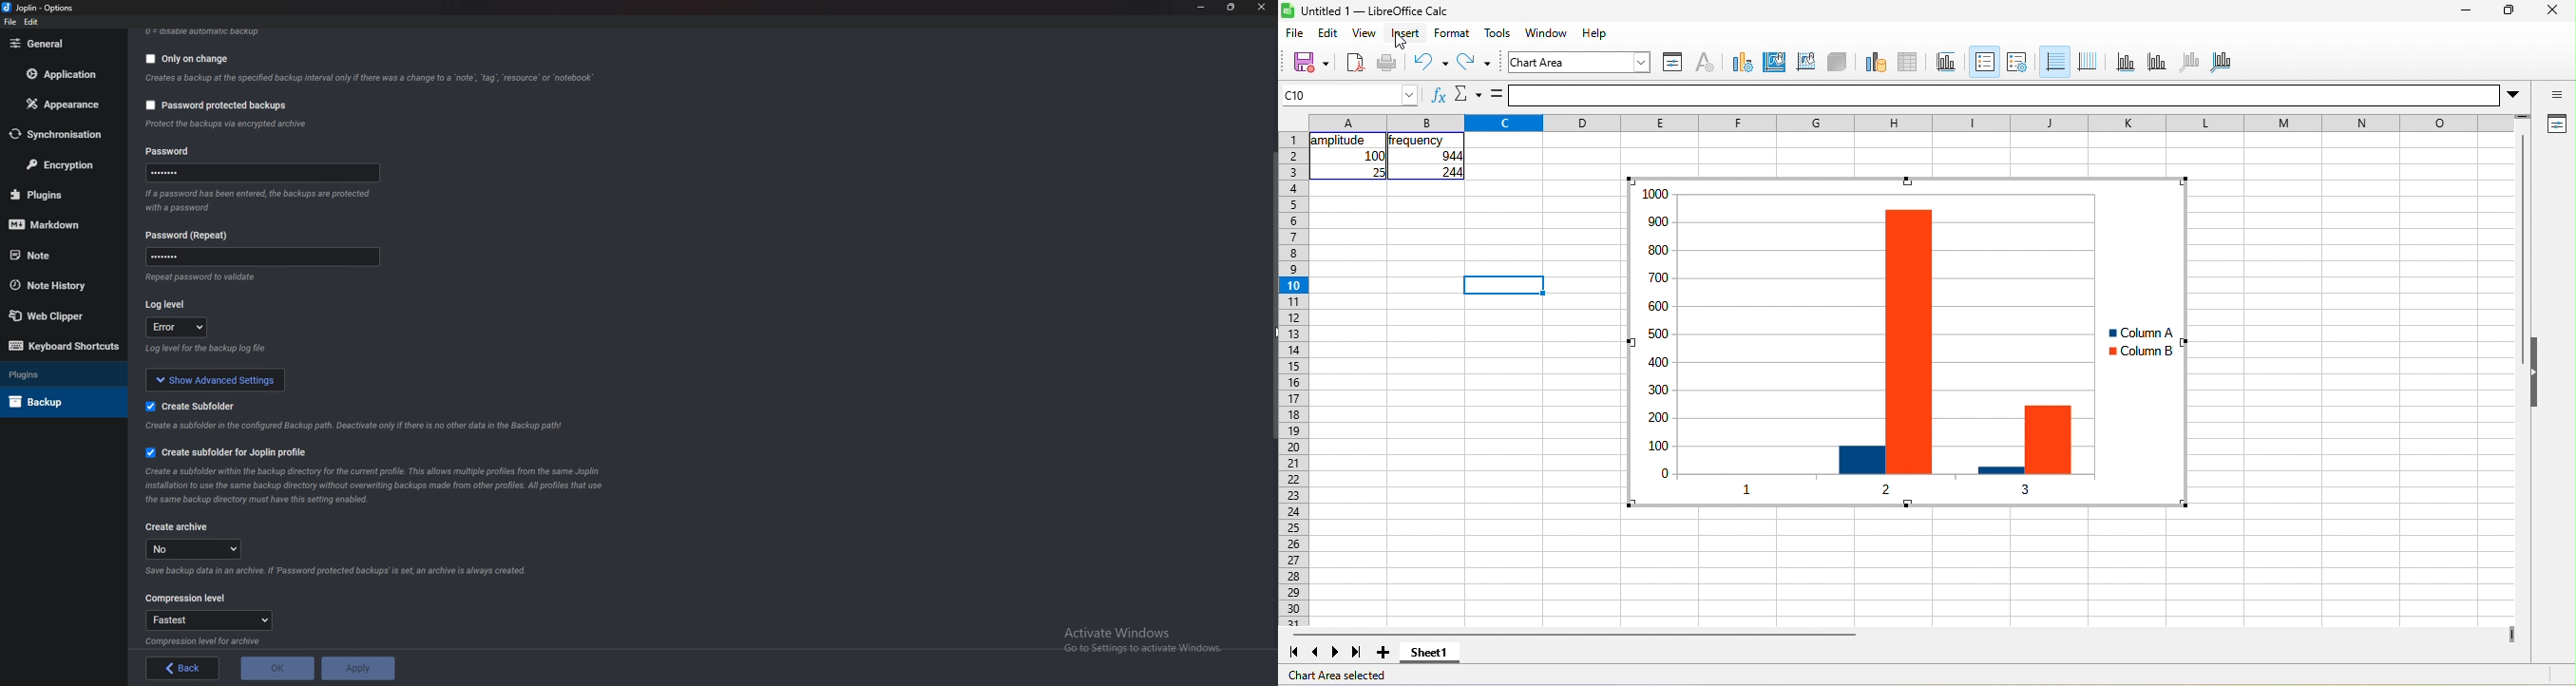 This screenshot has height=700, width=2576. What do you see at coordinates (194, 406) in the screenshot?
I see `Create sub folder` at bounding box center [194, 406].